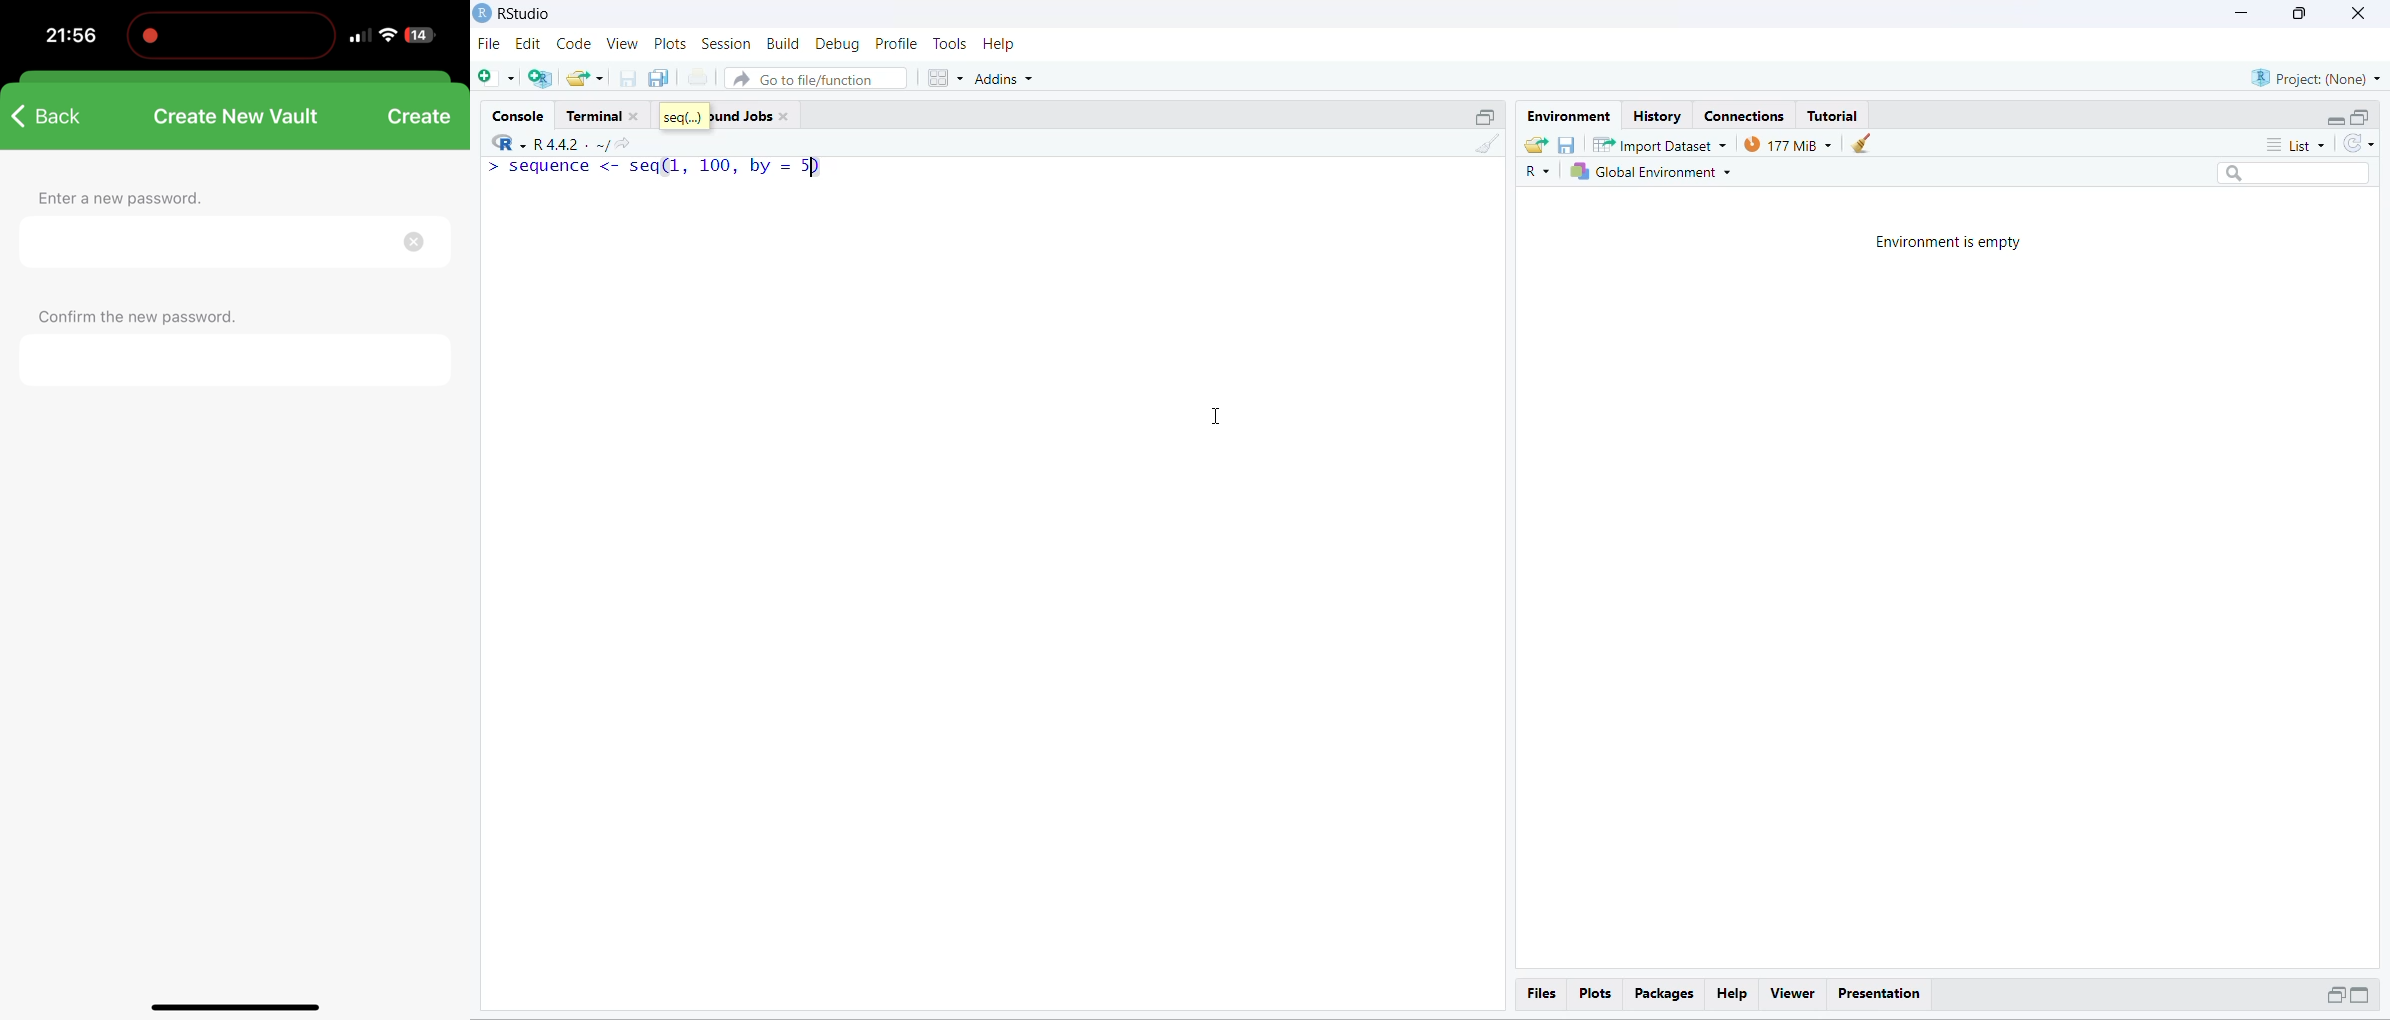 The height and width of the screenshot is (1036, 2408). What do you see at coordinates (784, 44) in the screenshot?
I see `build` at bounding box center [784, 44].